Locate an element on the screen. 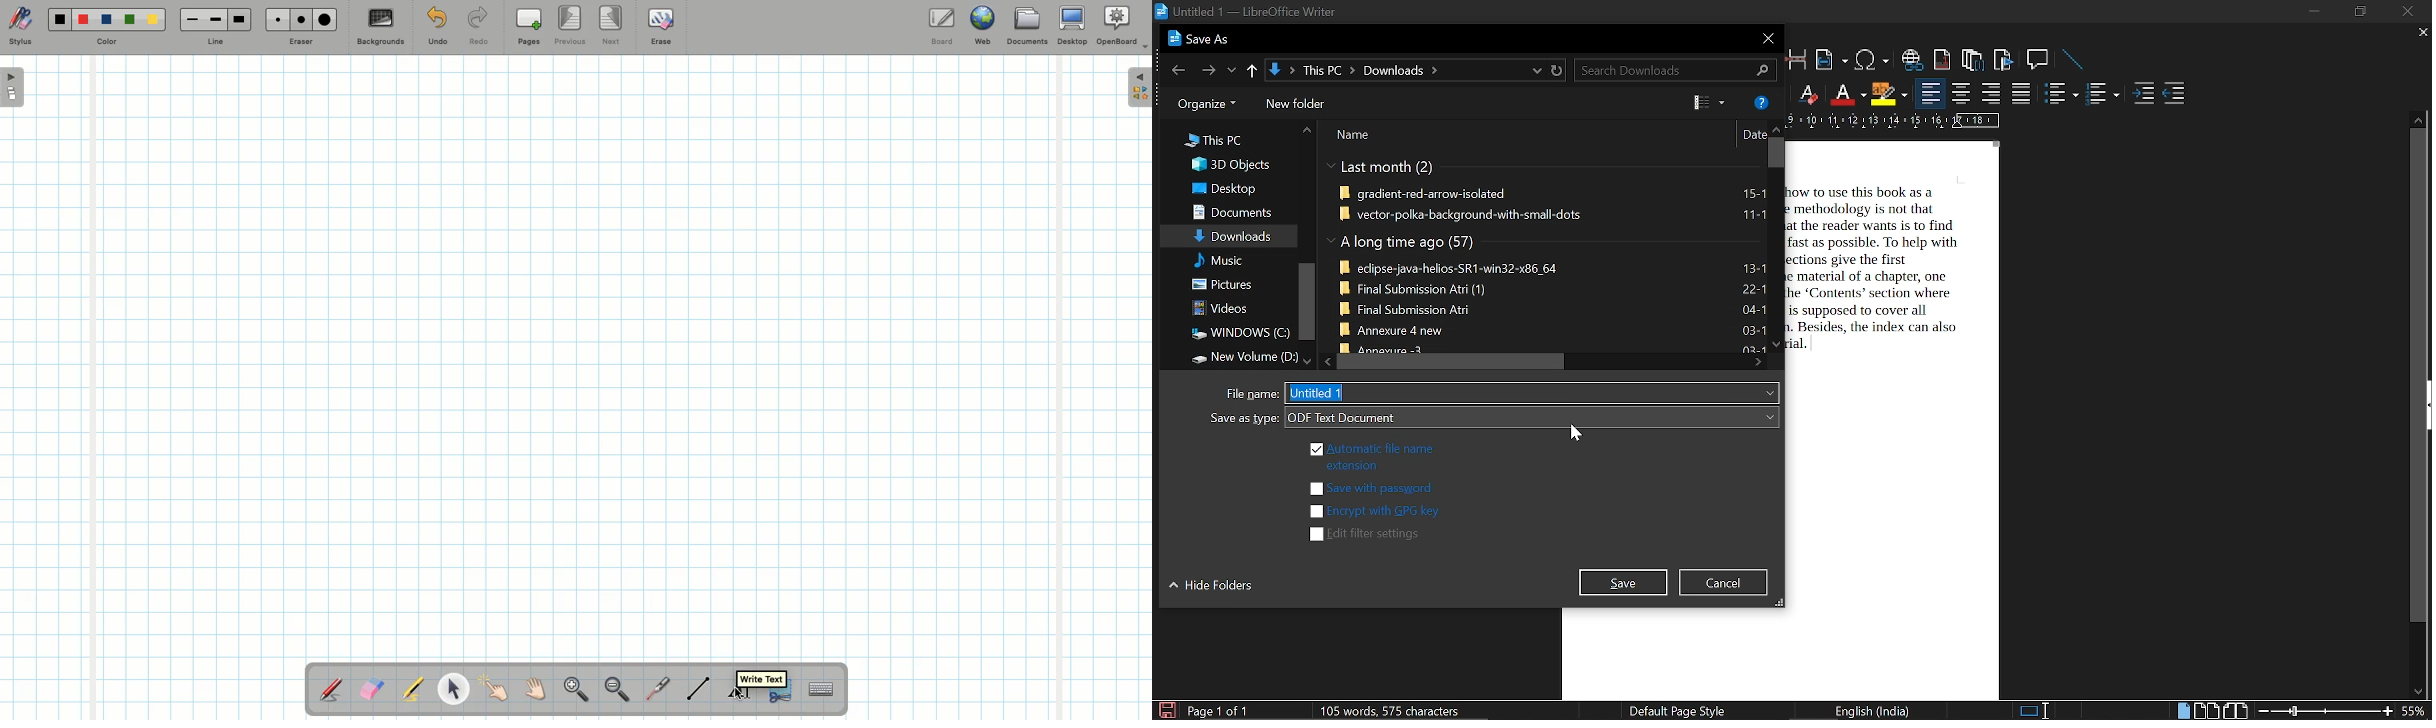  Final Submission Atri (1) 22-1 is located at coordinates (1553, 287).